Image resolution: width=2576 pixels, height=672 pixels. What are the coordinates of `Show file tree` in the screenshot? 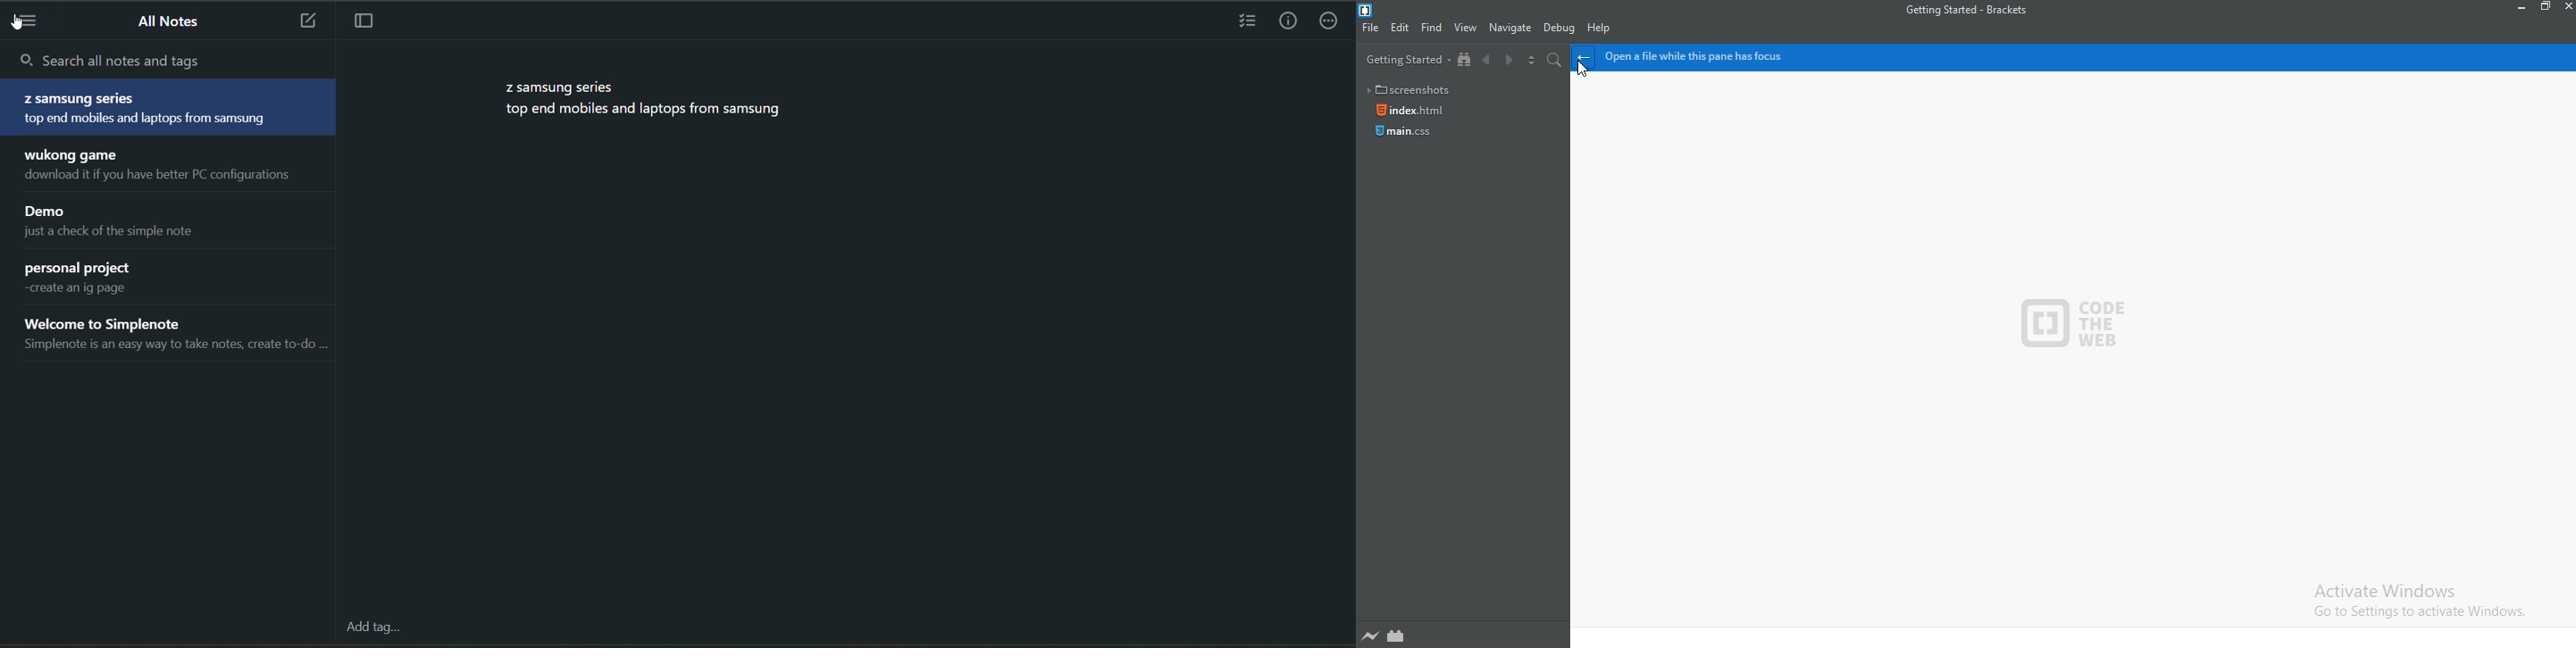 It's located at (1468, 61).